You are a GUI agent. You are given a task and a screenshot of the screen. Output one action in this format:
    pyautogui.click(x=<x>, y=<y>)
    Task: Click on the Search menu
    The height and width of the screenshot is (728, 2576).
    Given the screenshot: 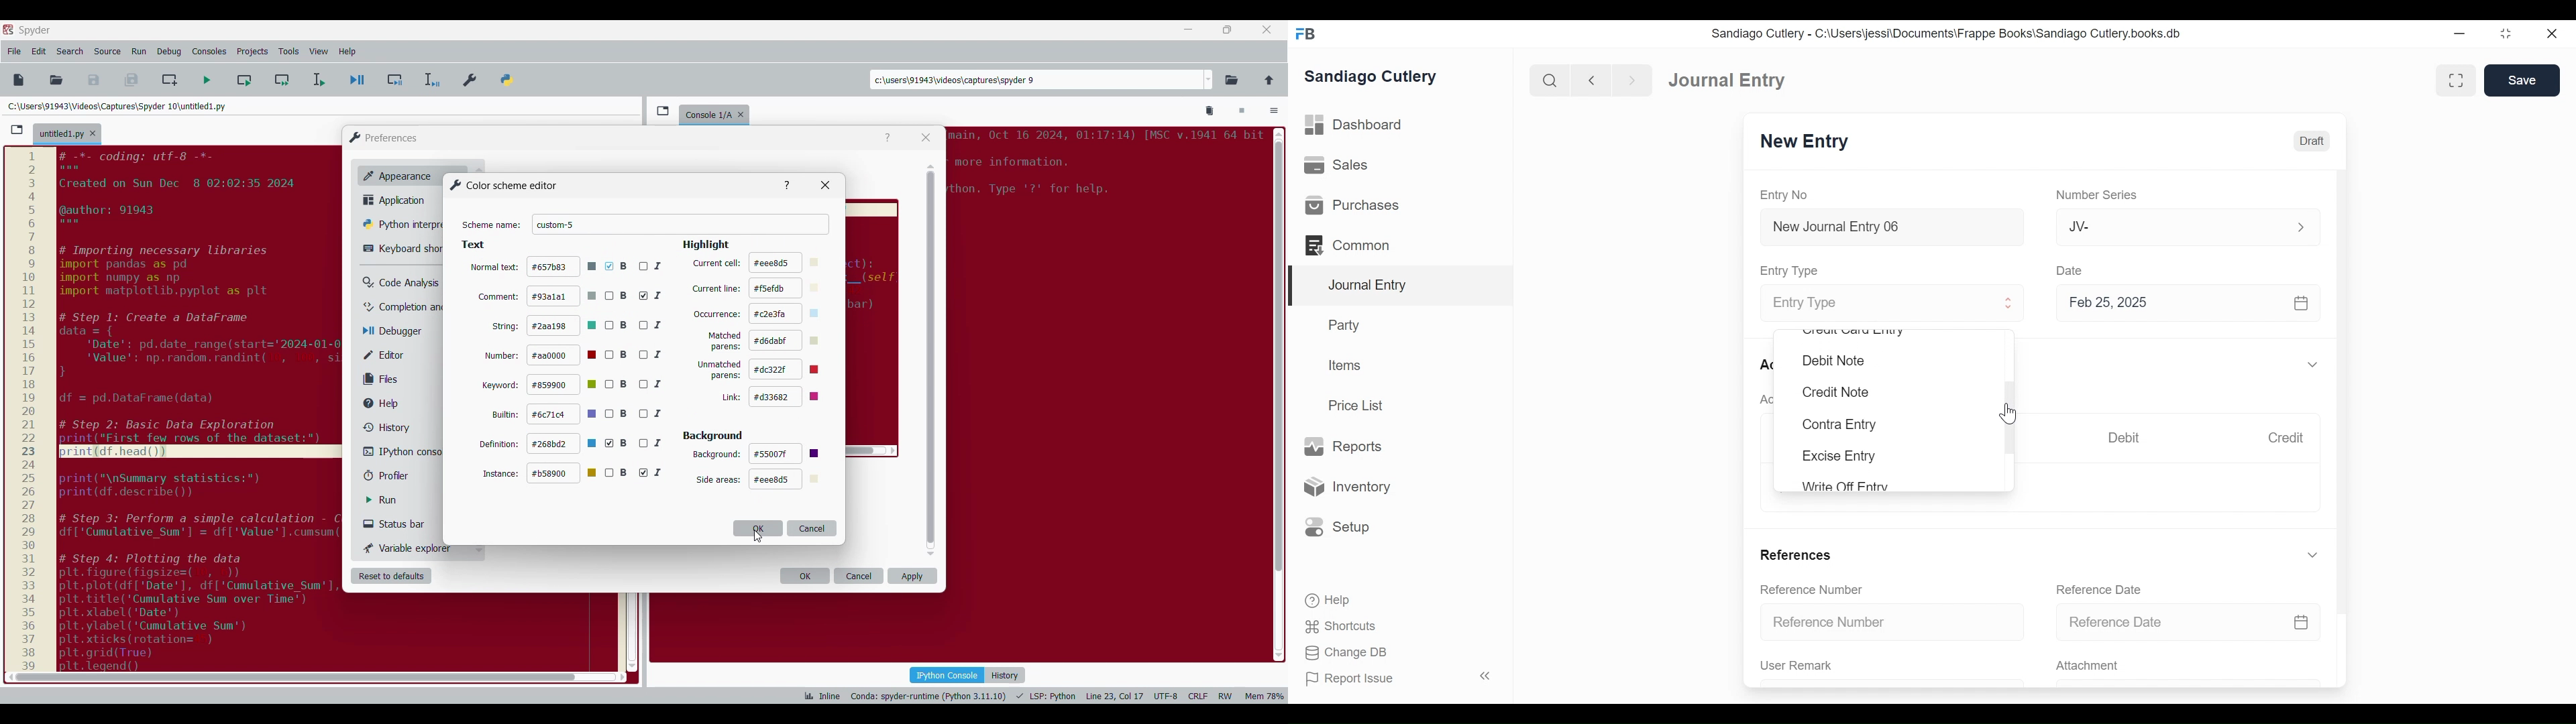 What is the action you would take?
    pyautogui.click(x=70, y=52)
    